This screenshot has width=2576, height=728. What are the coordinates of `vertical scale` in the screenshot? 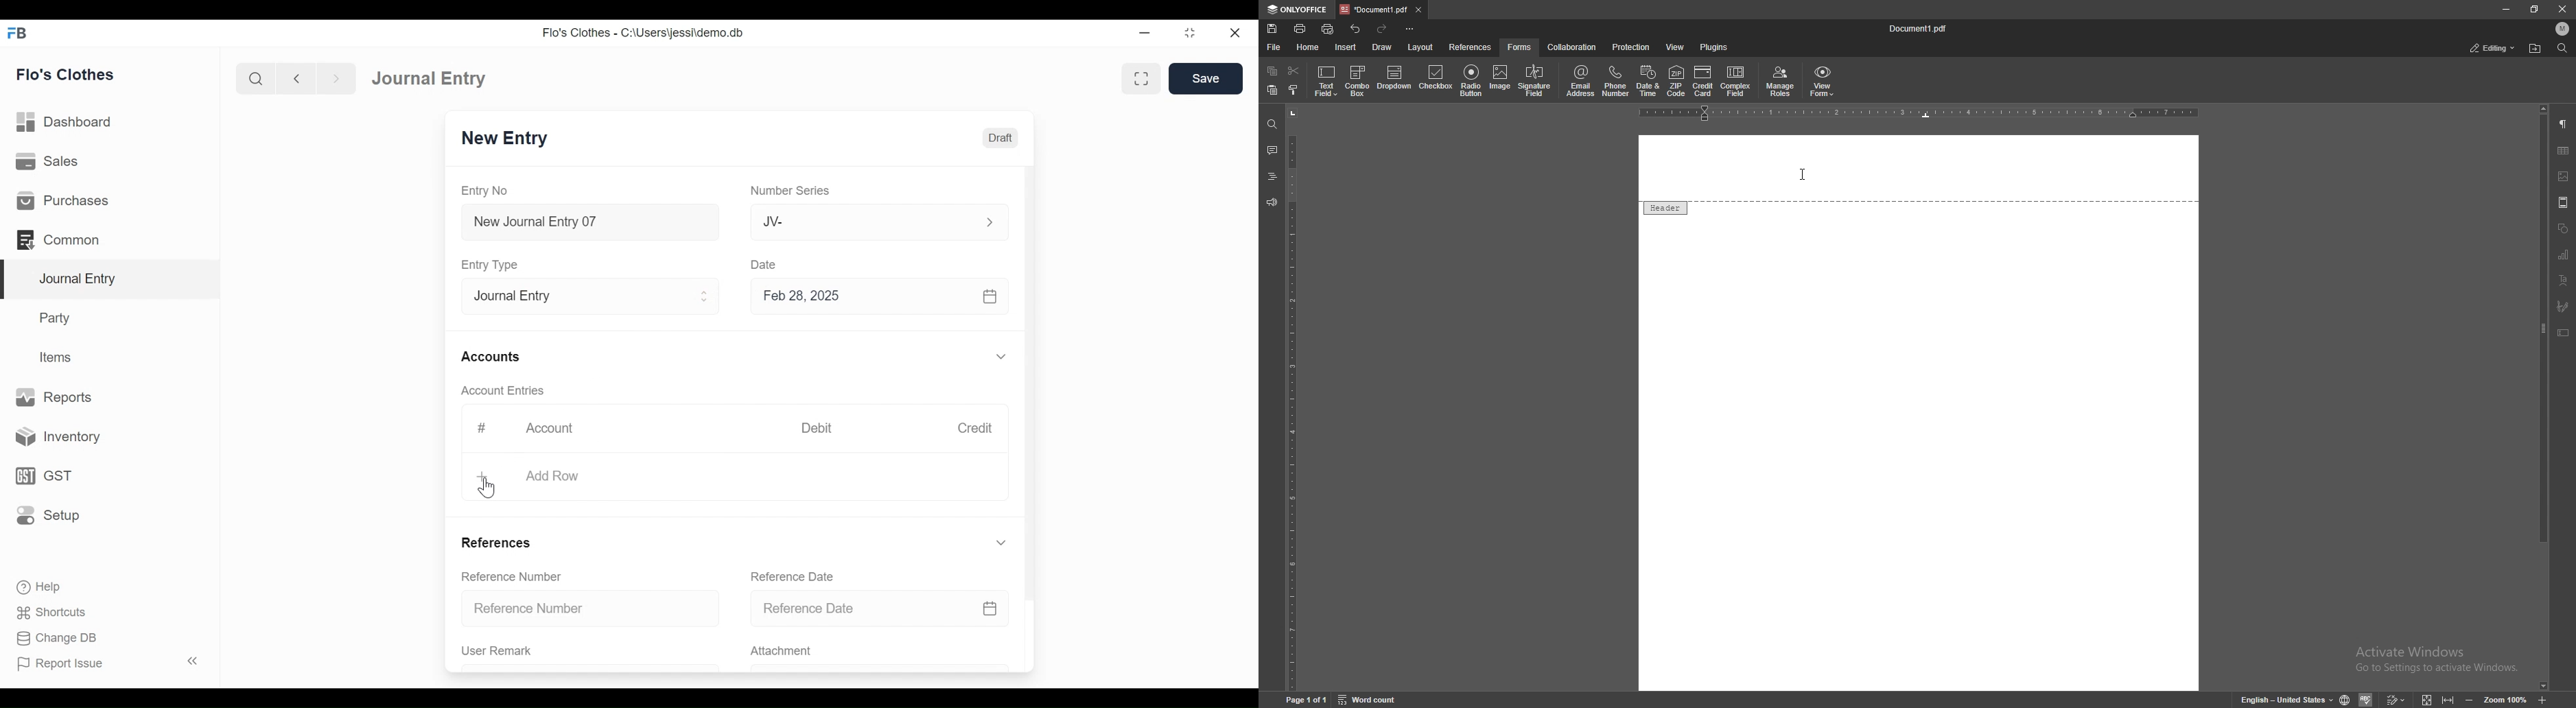 It's located at (1290, 400).